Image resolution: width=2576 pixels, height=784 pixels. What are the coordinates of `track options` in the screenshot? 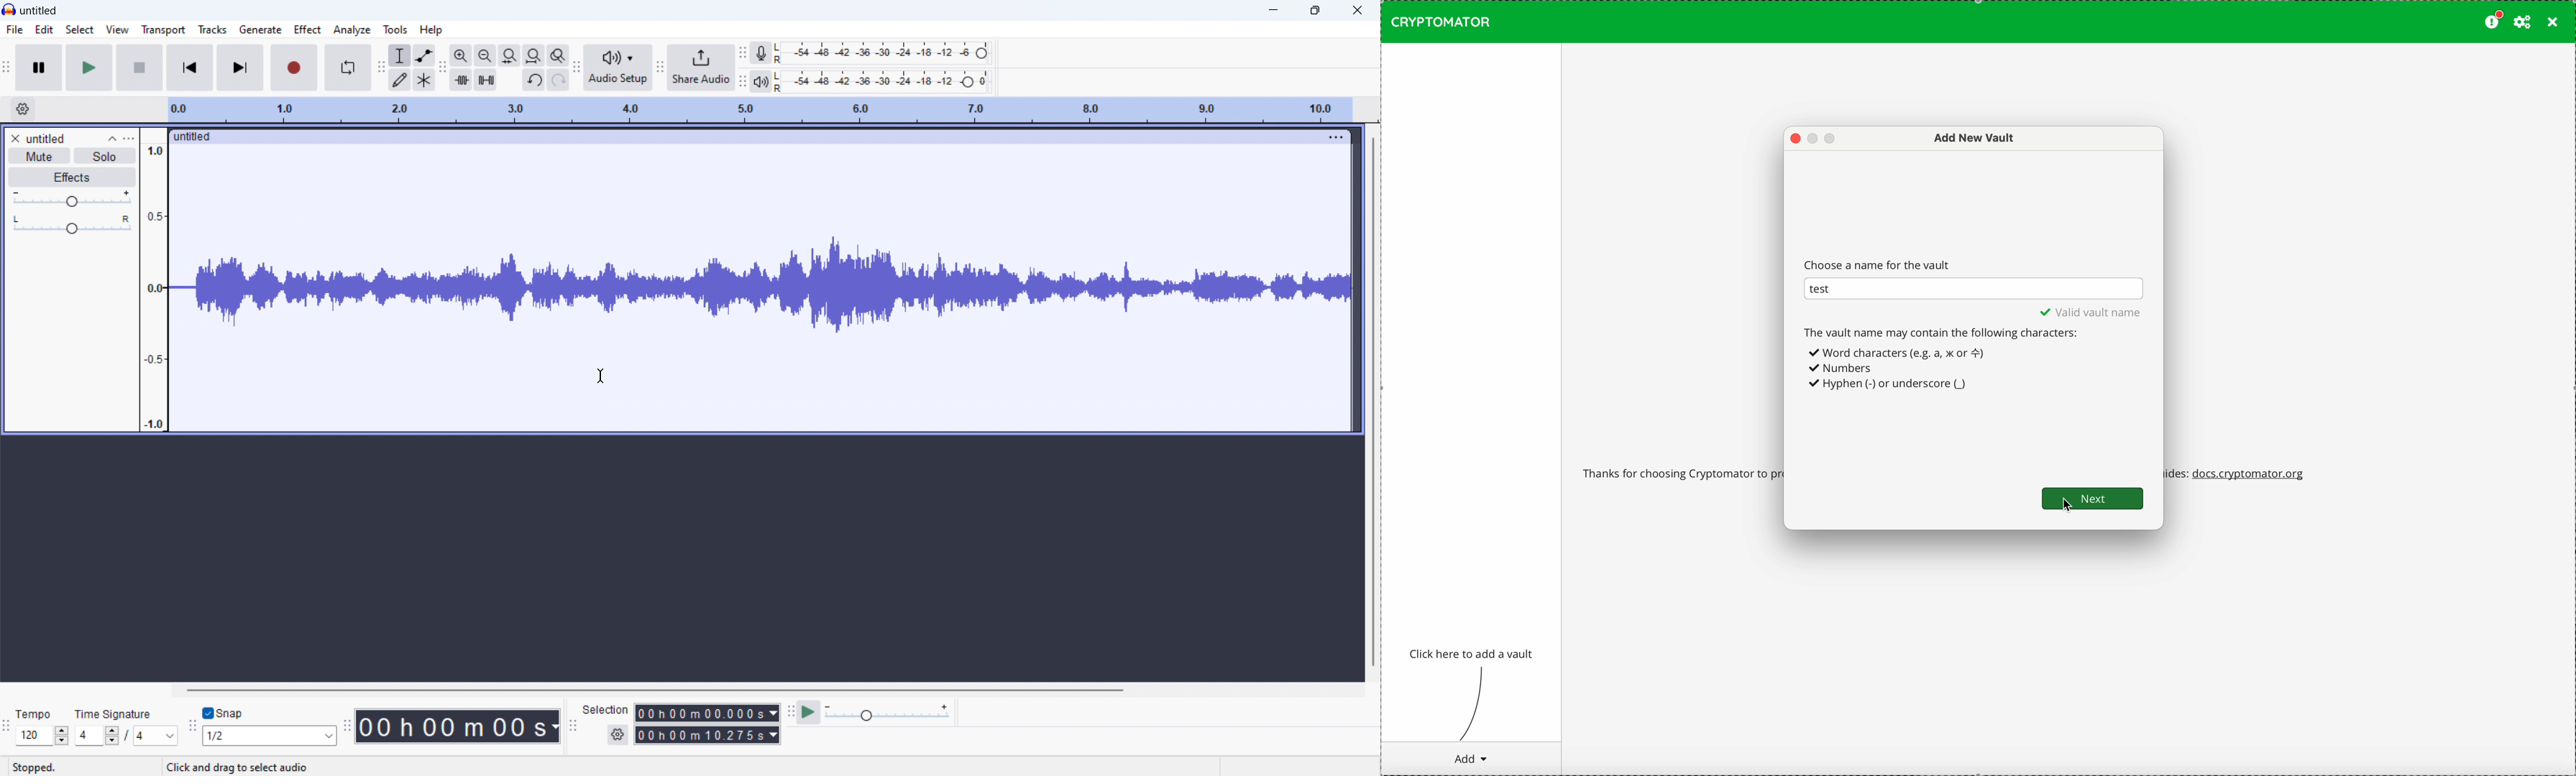 It's located at (1334, 137).